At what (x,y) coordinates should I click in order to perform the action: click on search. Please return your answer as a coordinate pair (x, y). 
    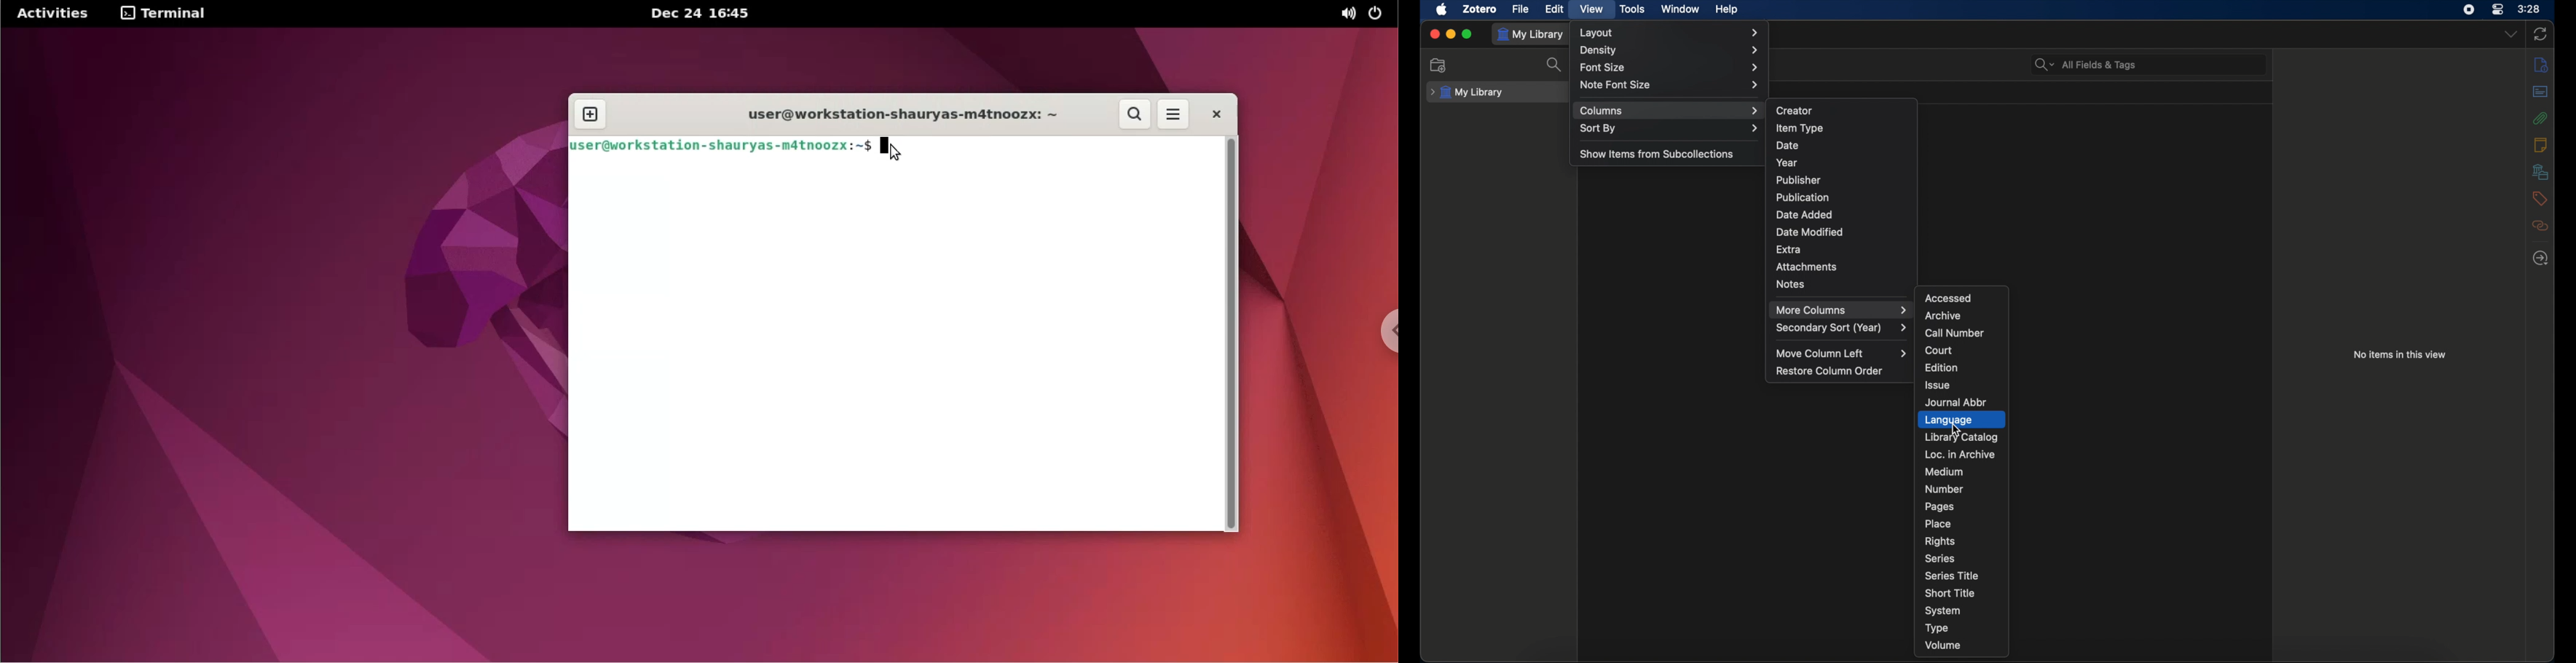
    Looking at the image, I should click on (1555, 64).